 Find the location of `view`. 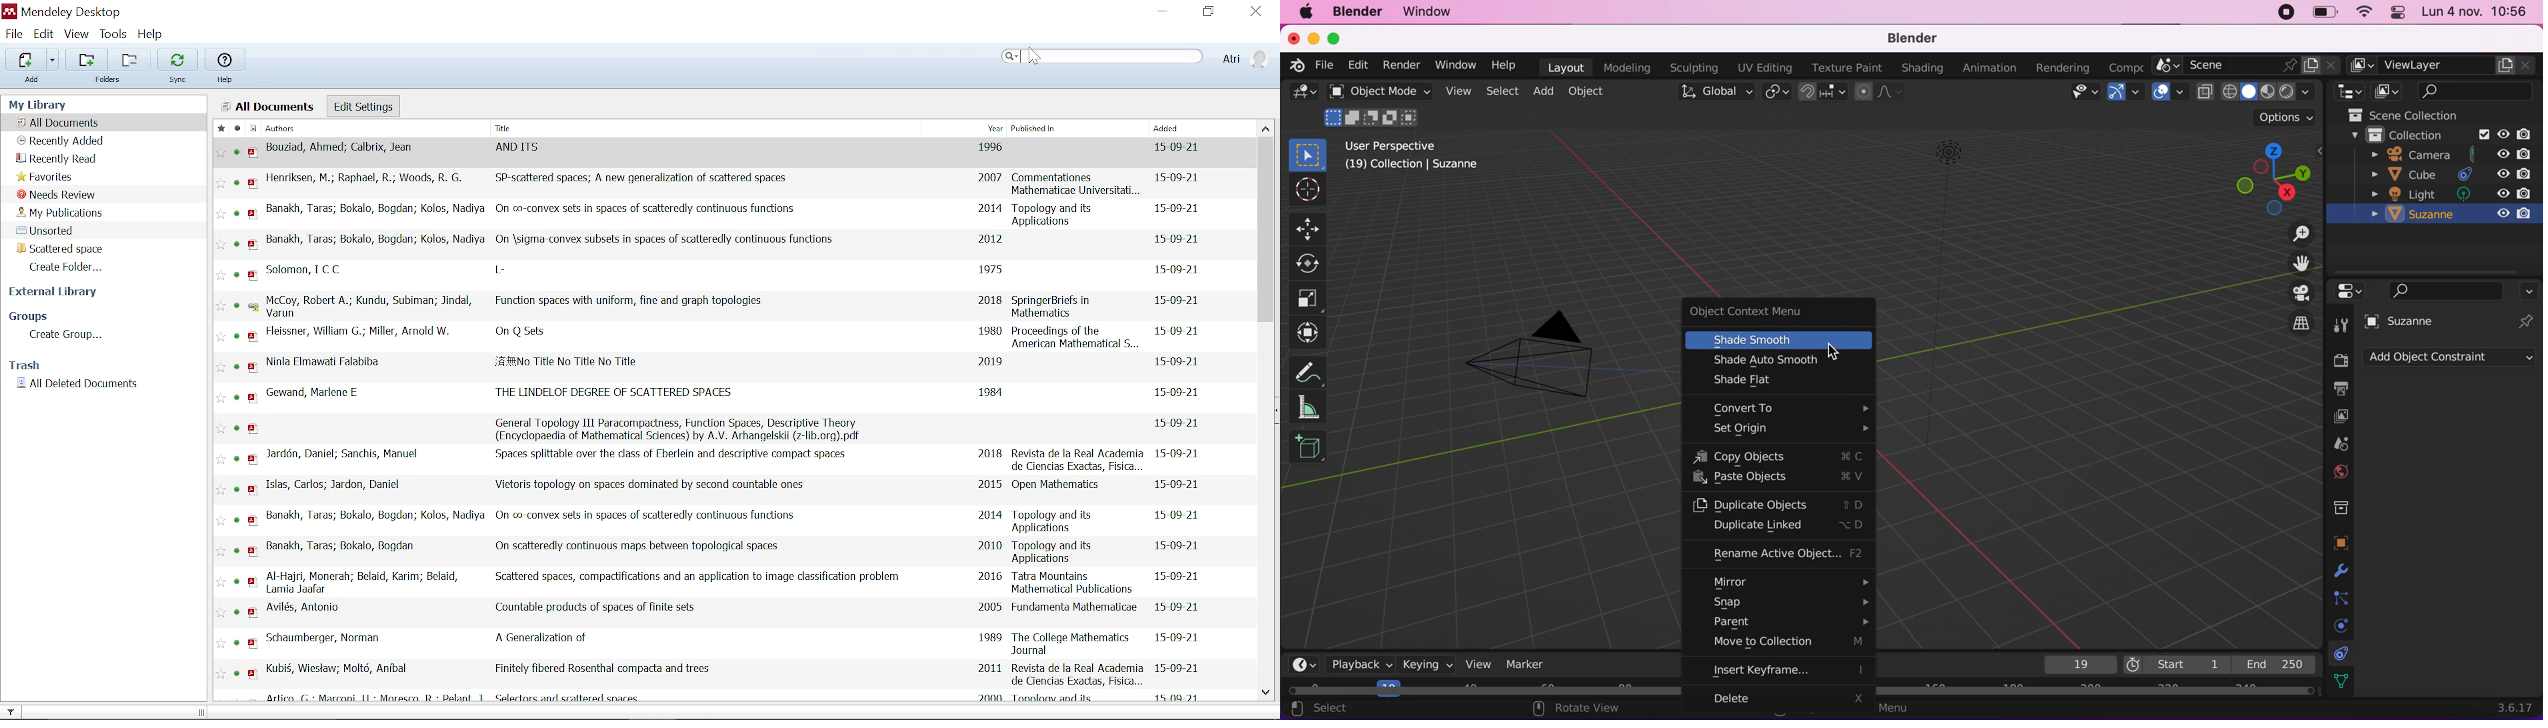

view is located at coordinates (1480, 664).